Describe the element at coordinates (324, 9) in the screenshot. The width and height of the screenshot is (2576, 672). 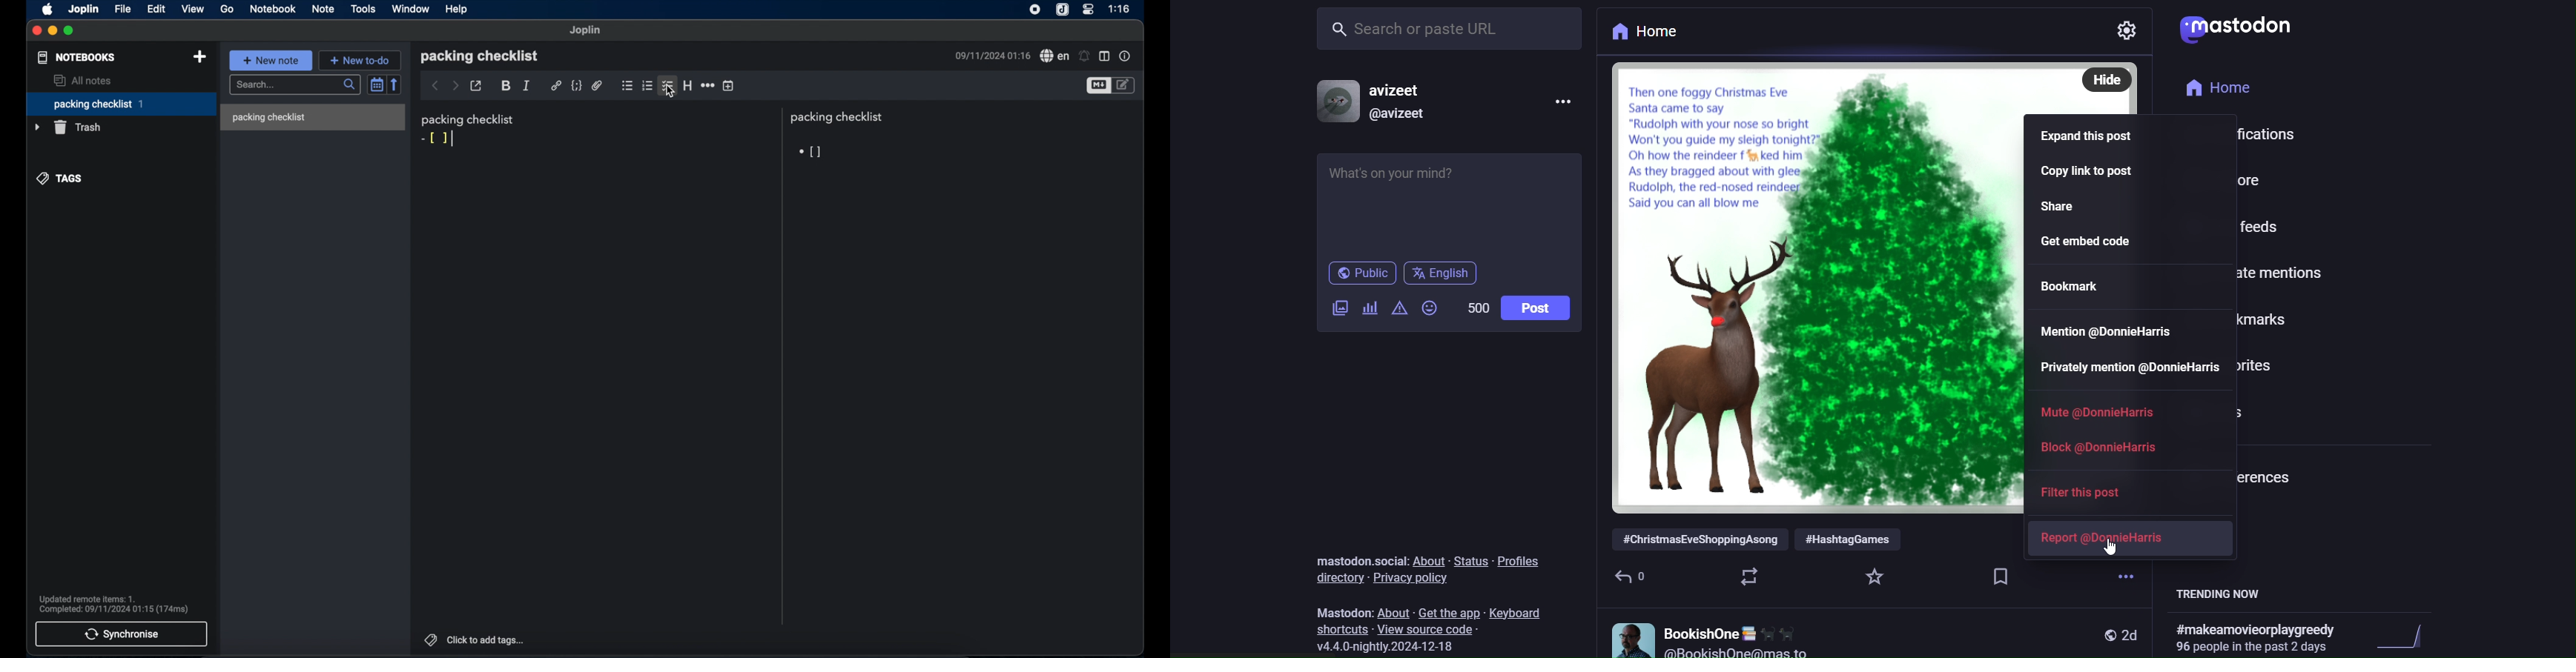
I see `note` at that location.